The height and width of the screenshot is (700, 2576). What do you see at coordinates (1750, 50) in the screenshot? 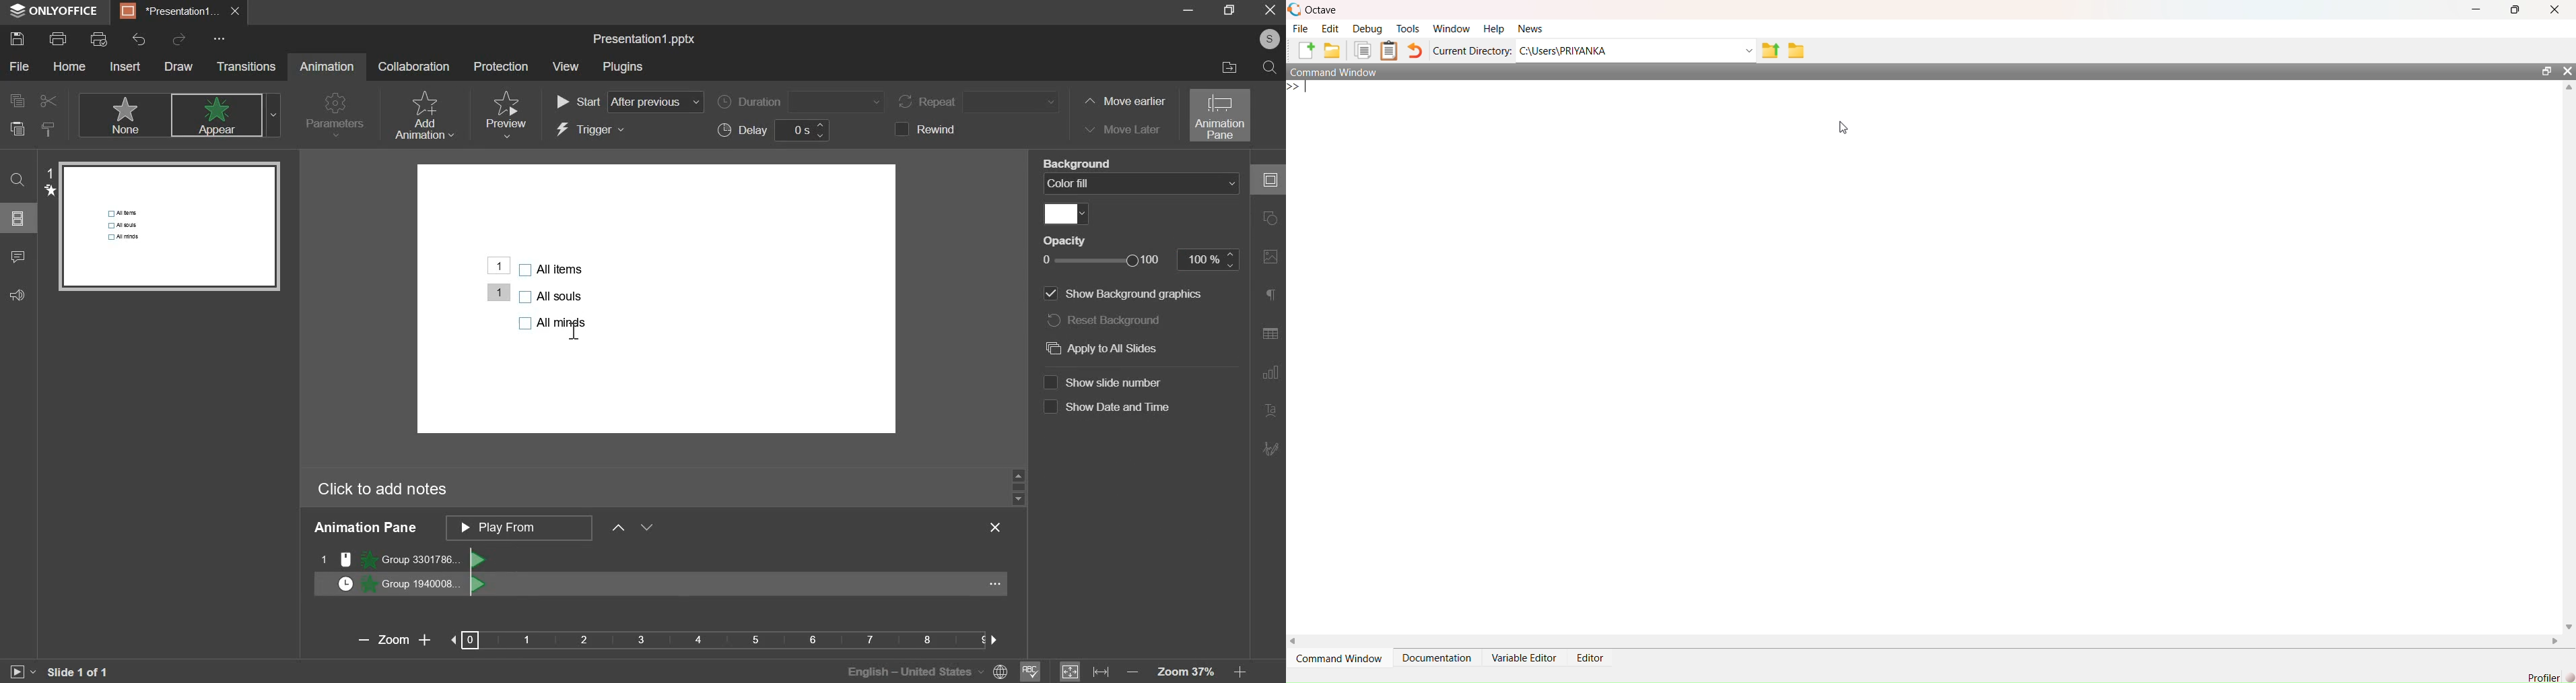
I see `Enter directory name` at bounding box center [1750, 50].